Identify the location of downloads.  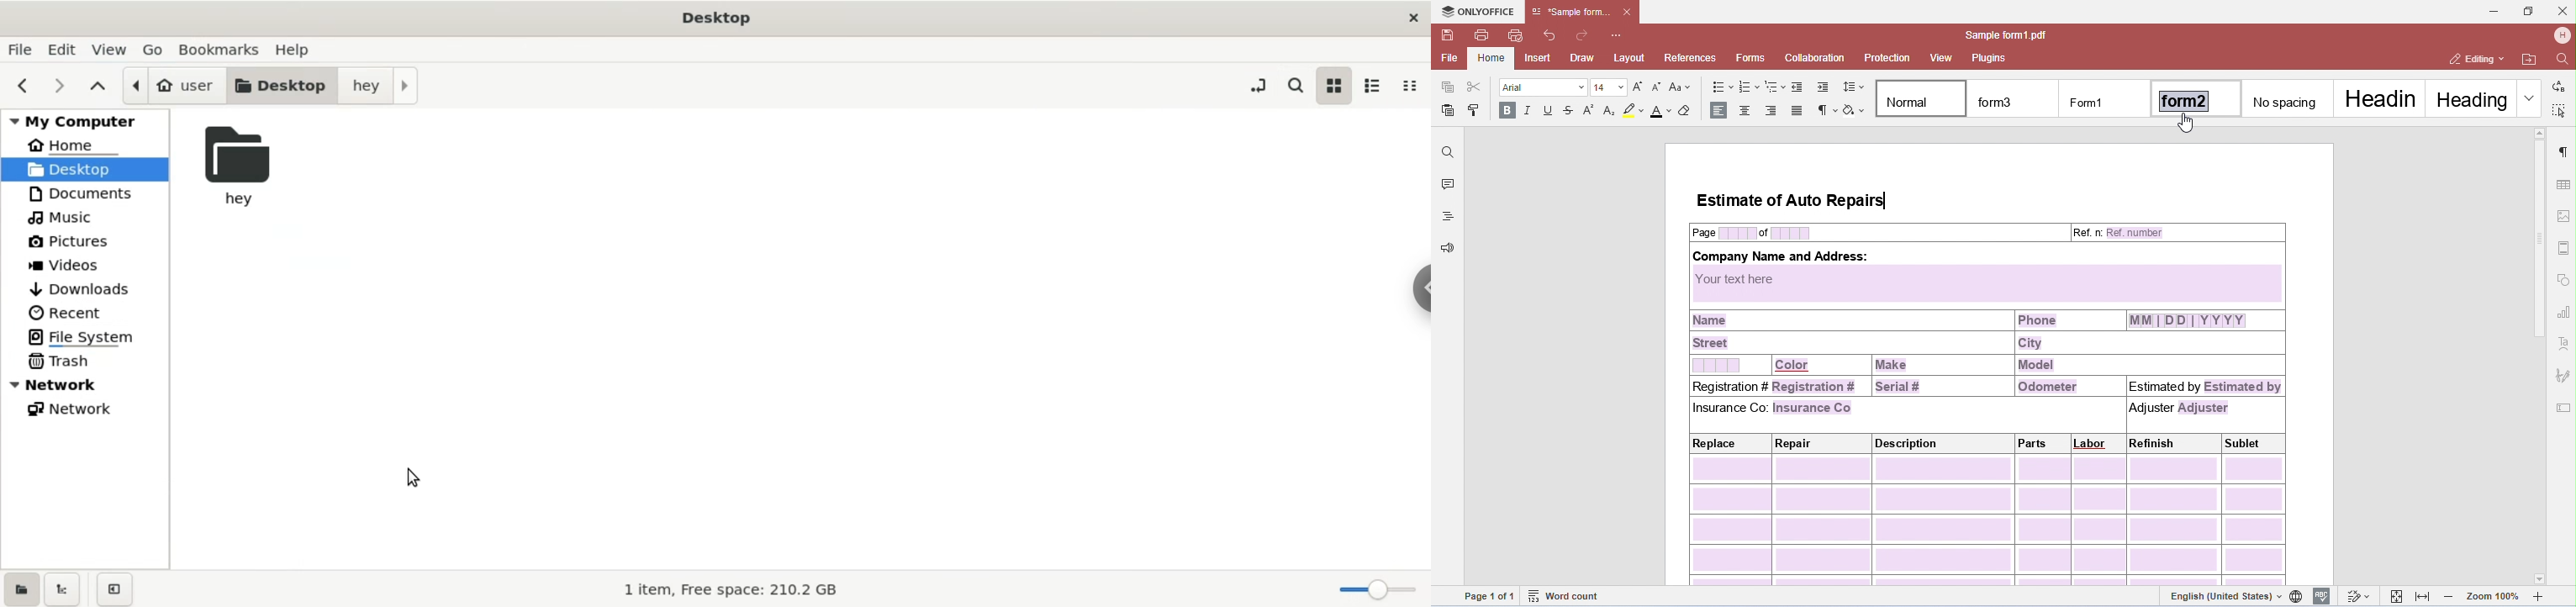
(94, 287).